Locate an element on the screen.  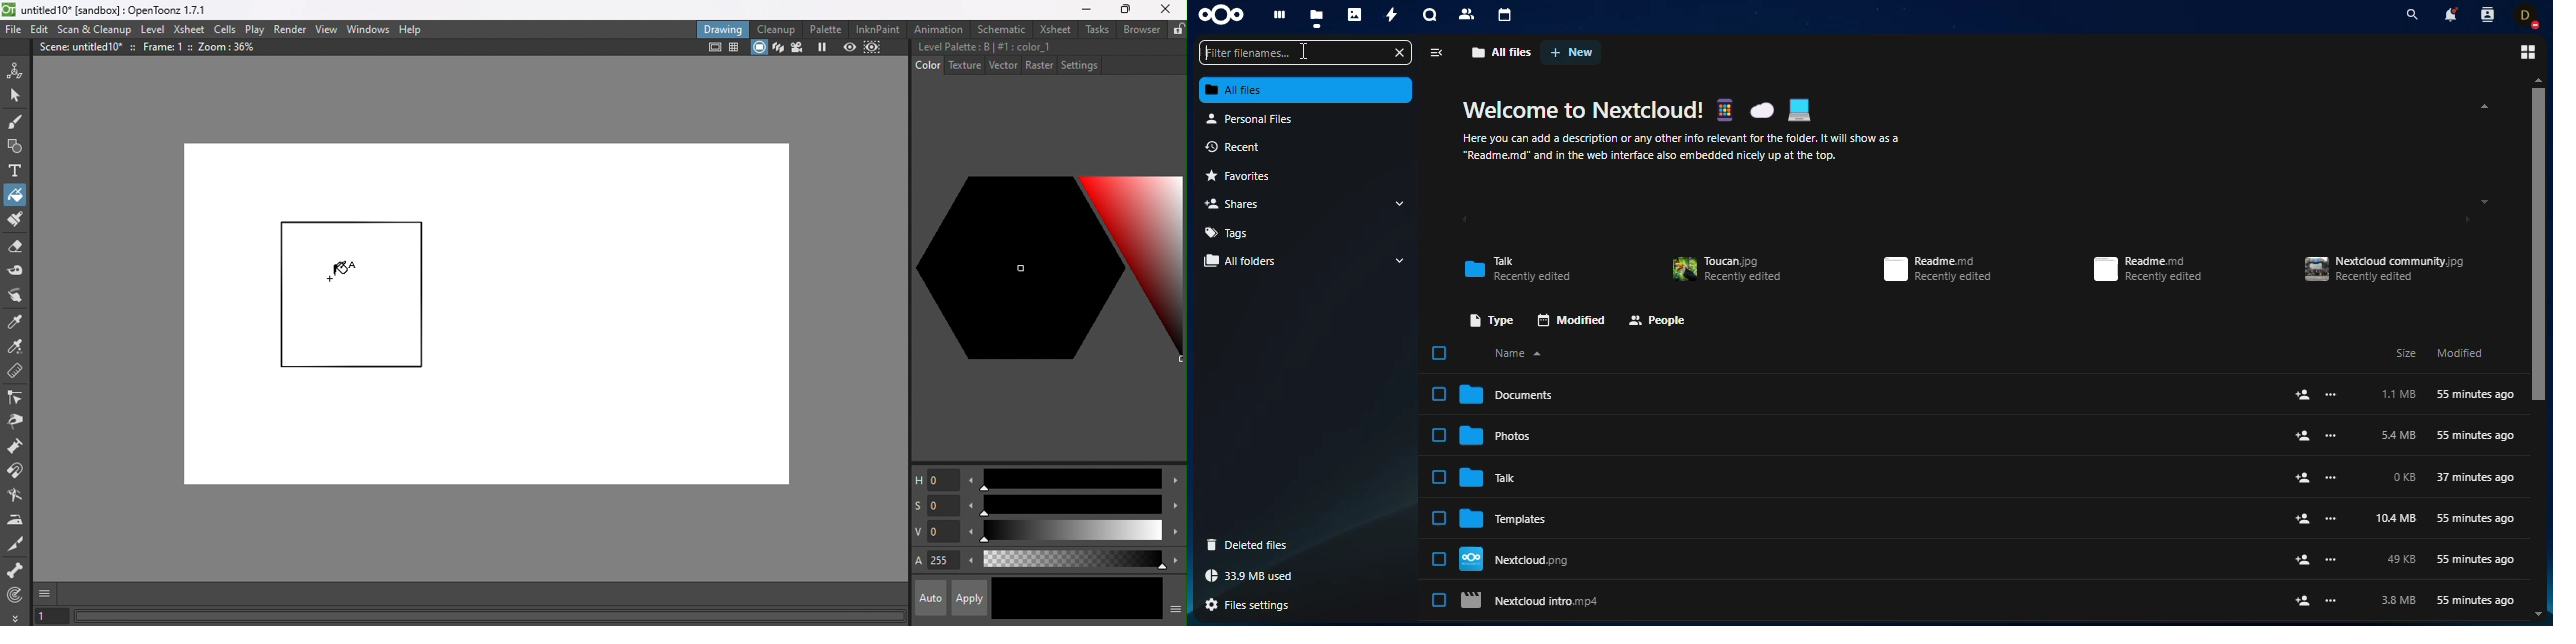
Show or hide parts of the color page is located at coordinates (1176, 607).